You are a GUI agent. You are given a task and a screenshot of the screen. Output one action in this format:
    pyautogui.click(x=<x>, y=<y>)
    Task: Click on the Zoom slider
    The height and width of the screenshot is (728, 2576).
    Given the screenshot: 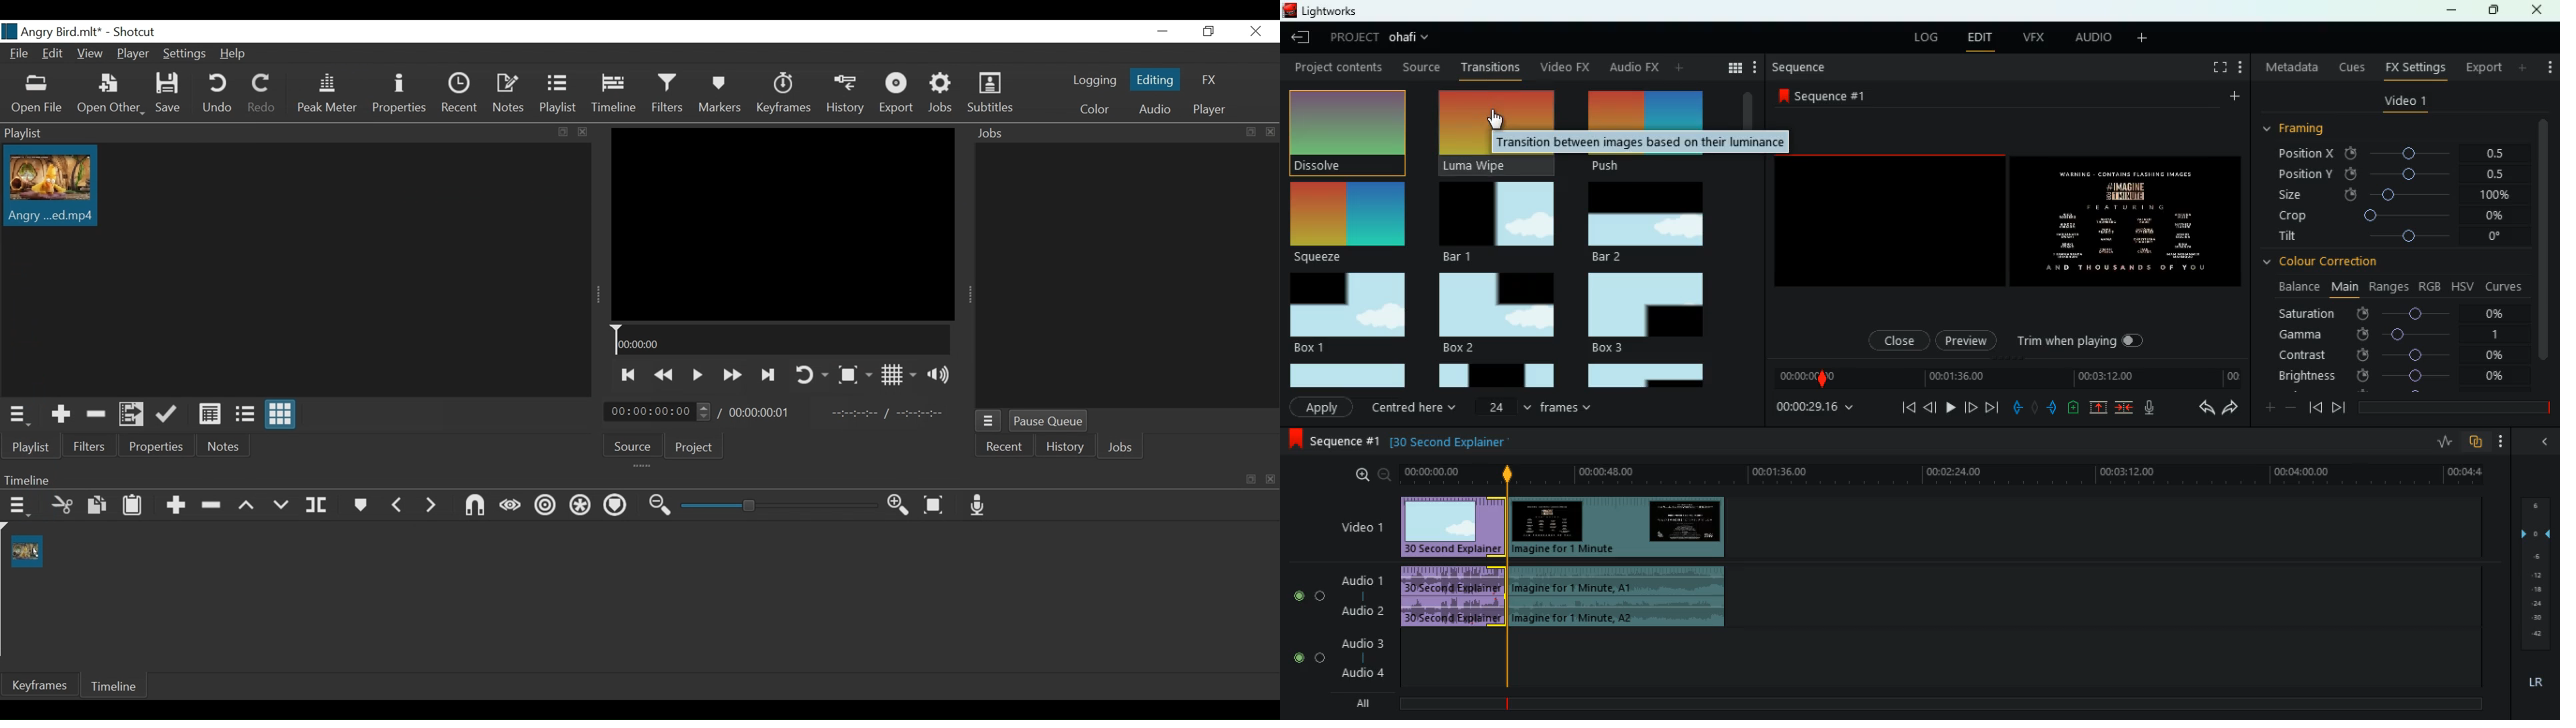 What is the action you would take?
    pyautogui.click(x=779, y=505)
    